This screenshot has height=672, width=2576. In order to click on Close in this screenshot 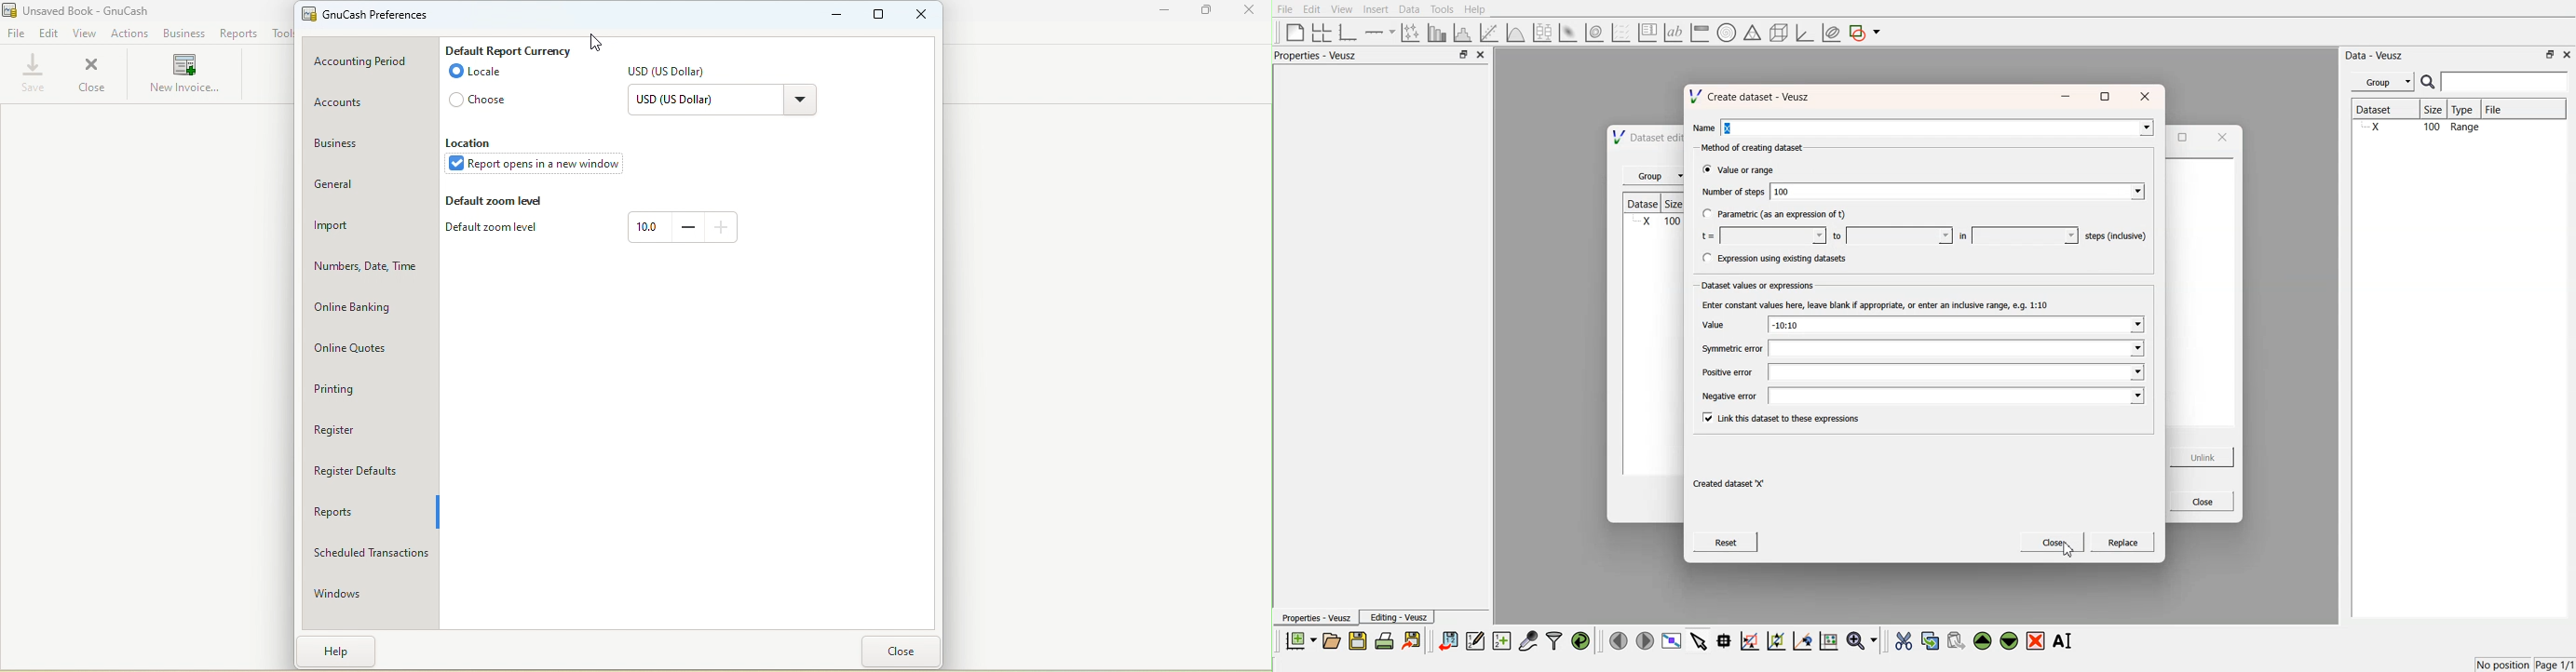, I will do `click(91, 74)`.